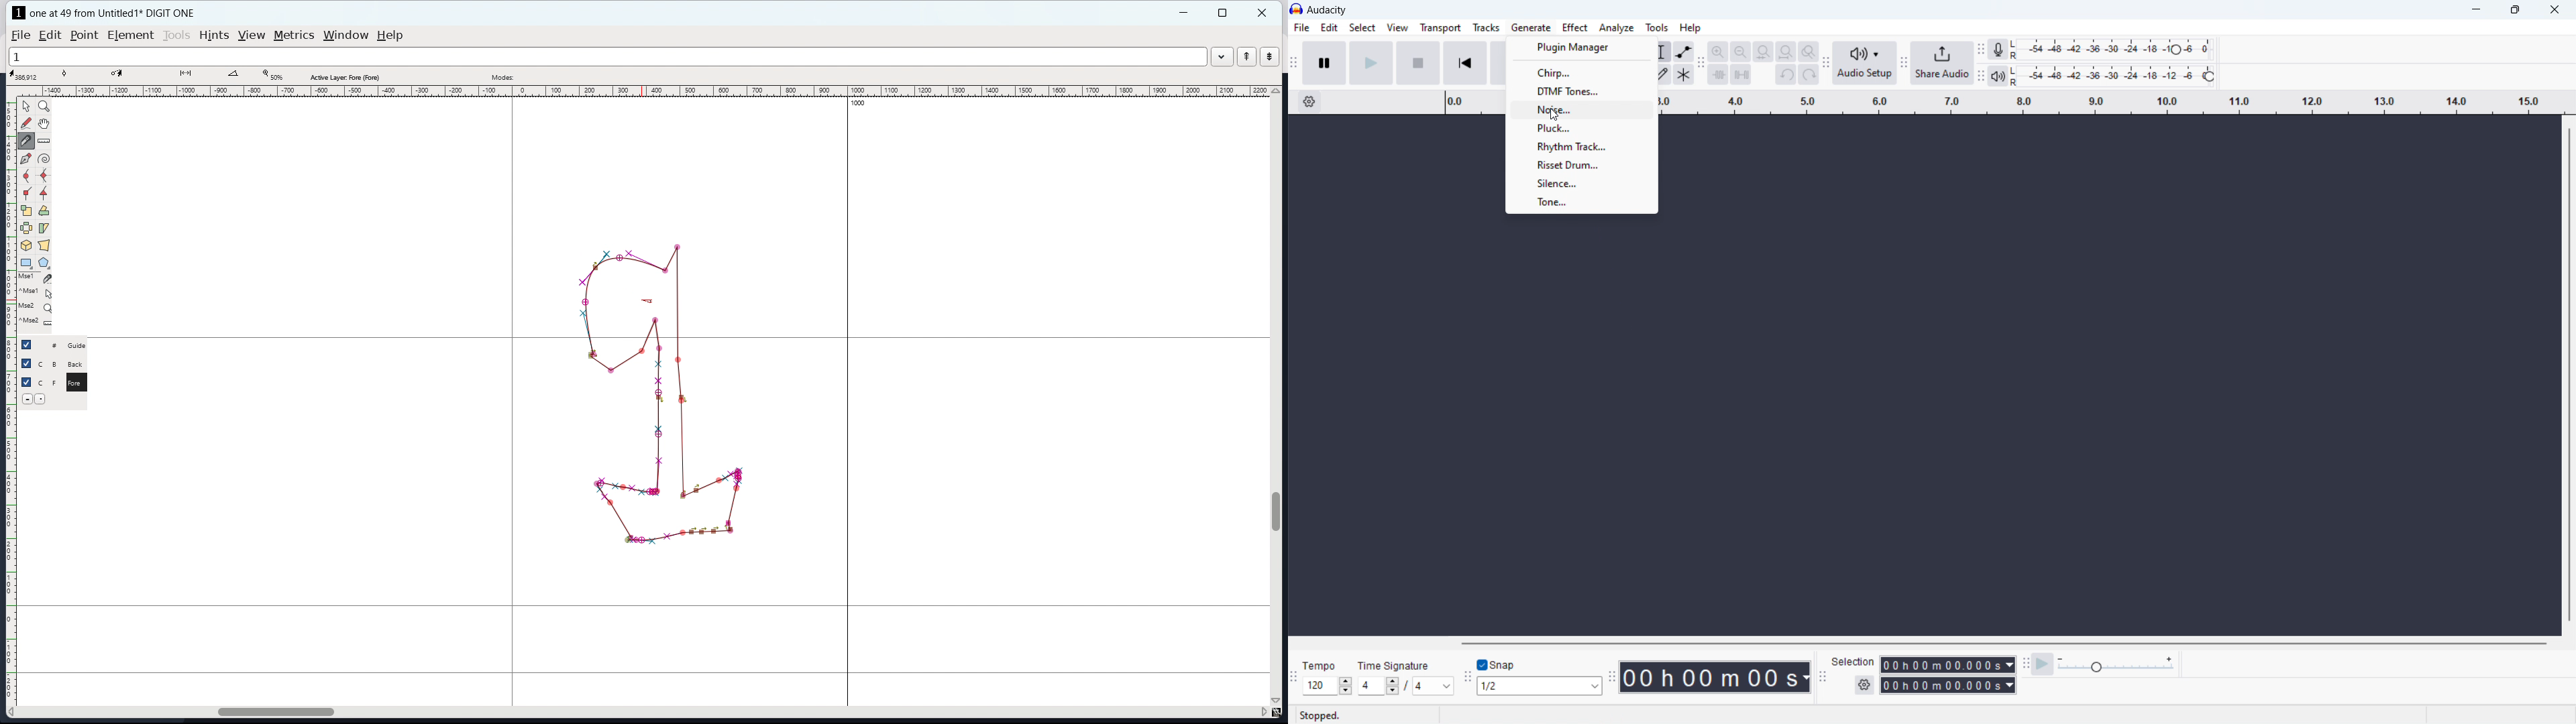 Image resolution: width=2576 pixels, height=728 pixels. I want to click on noise, so click(1581, 107).